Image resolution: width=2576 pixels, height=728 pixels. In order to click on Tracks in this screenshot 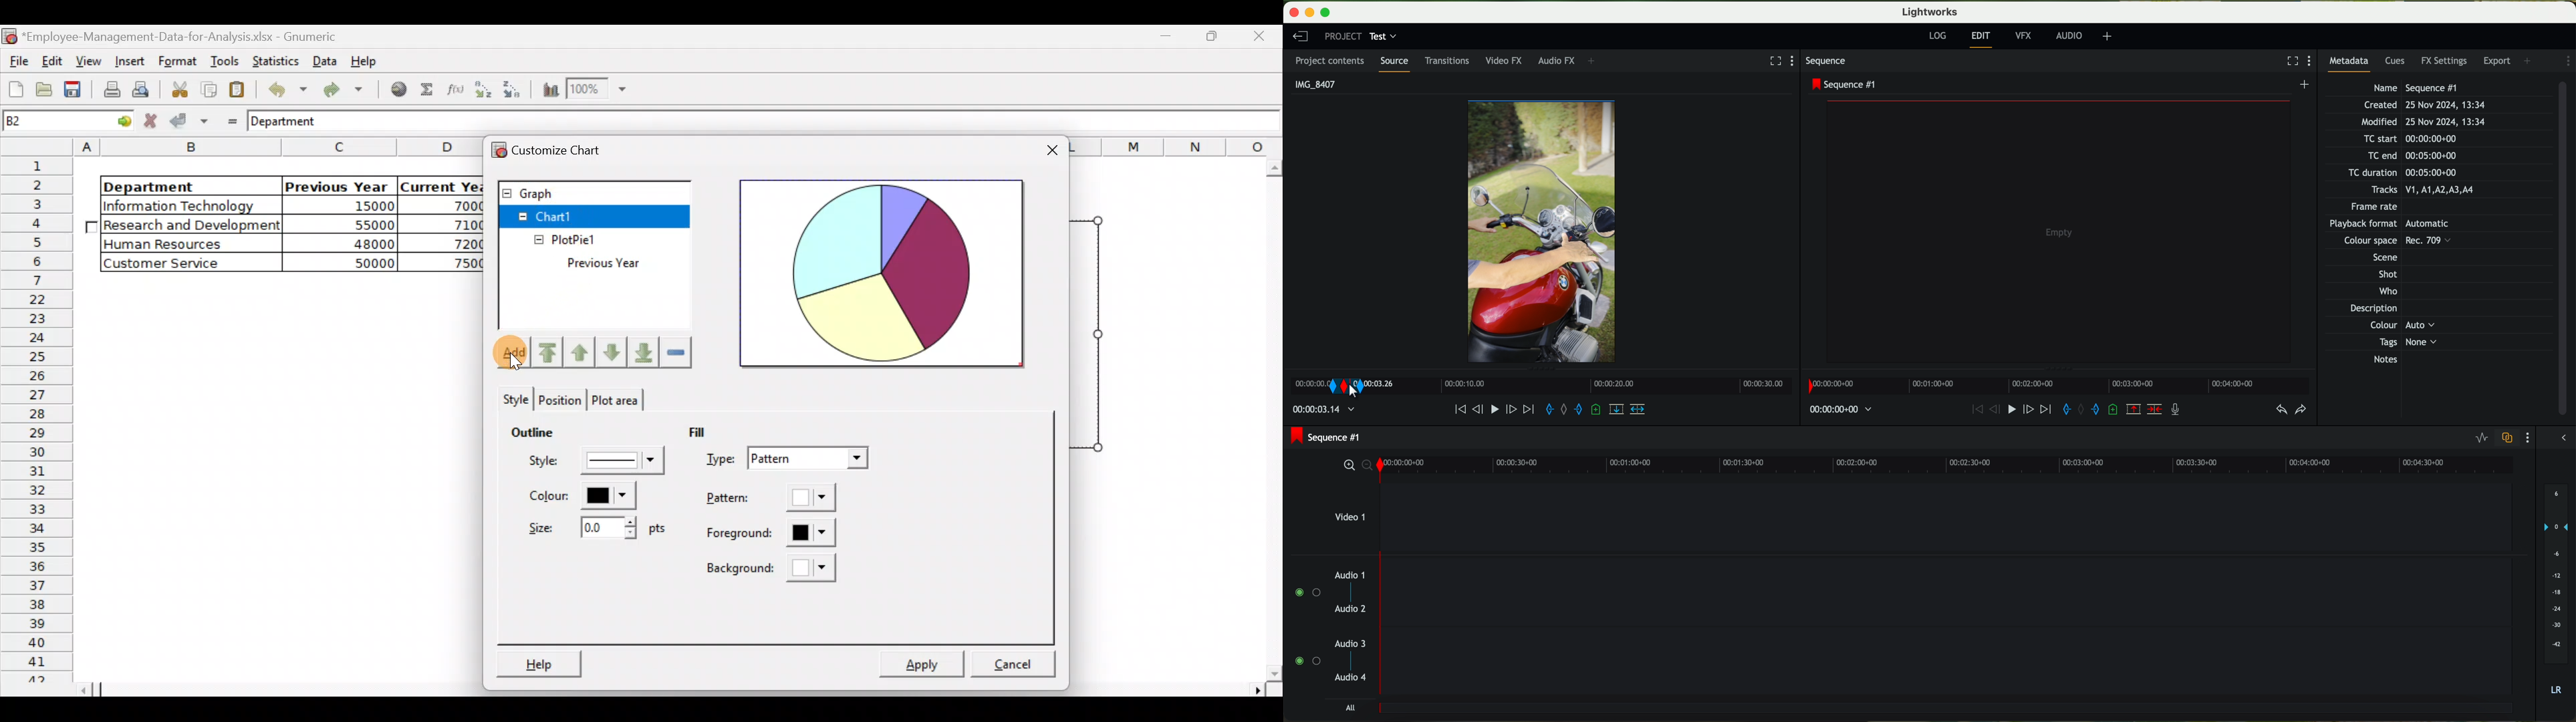, I will do `click(2421, 190)`.